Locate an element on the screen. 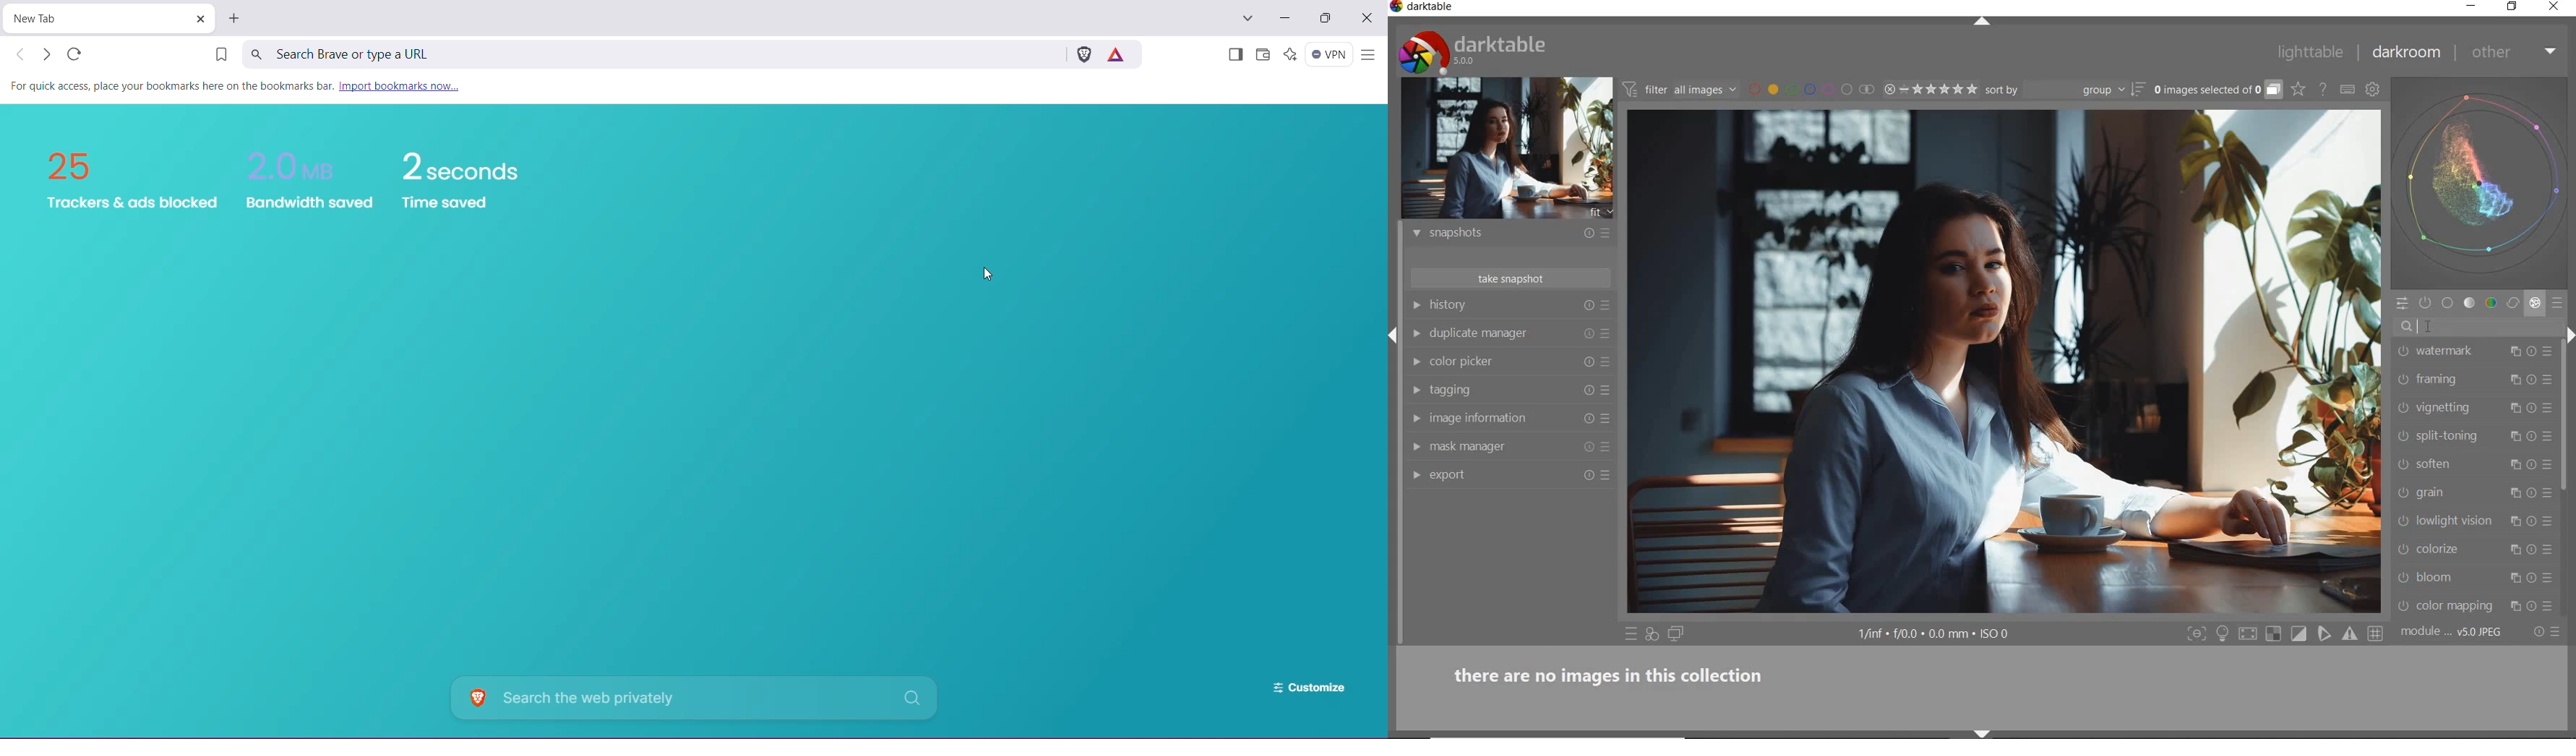 Image resolution: width=2576 pixels, height=756 pixels. shift+ctrl+b is located at coordinates (1983, 732).